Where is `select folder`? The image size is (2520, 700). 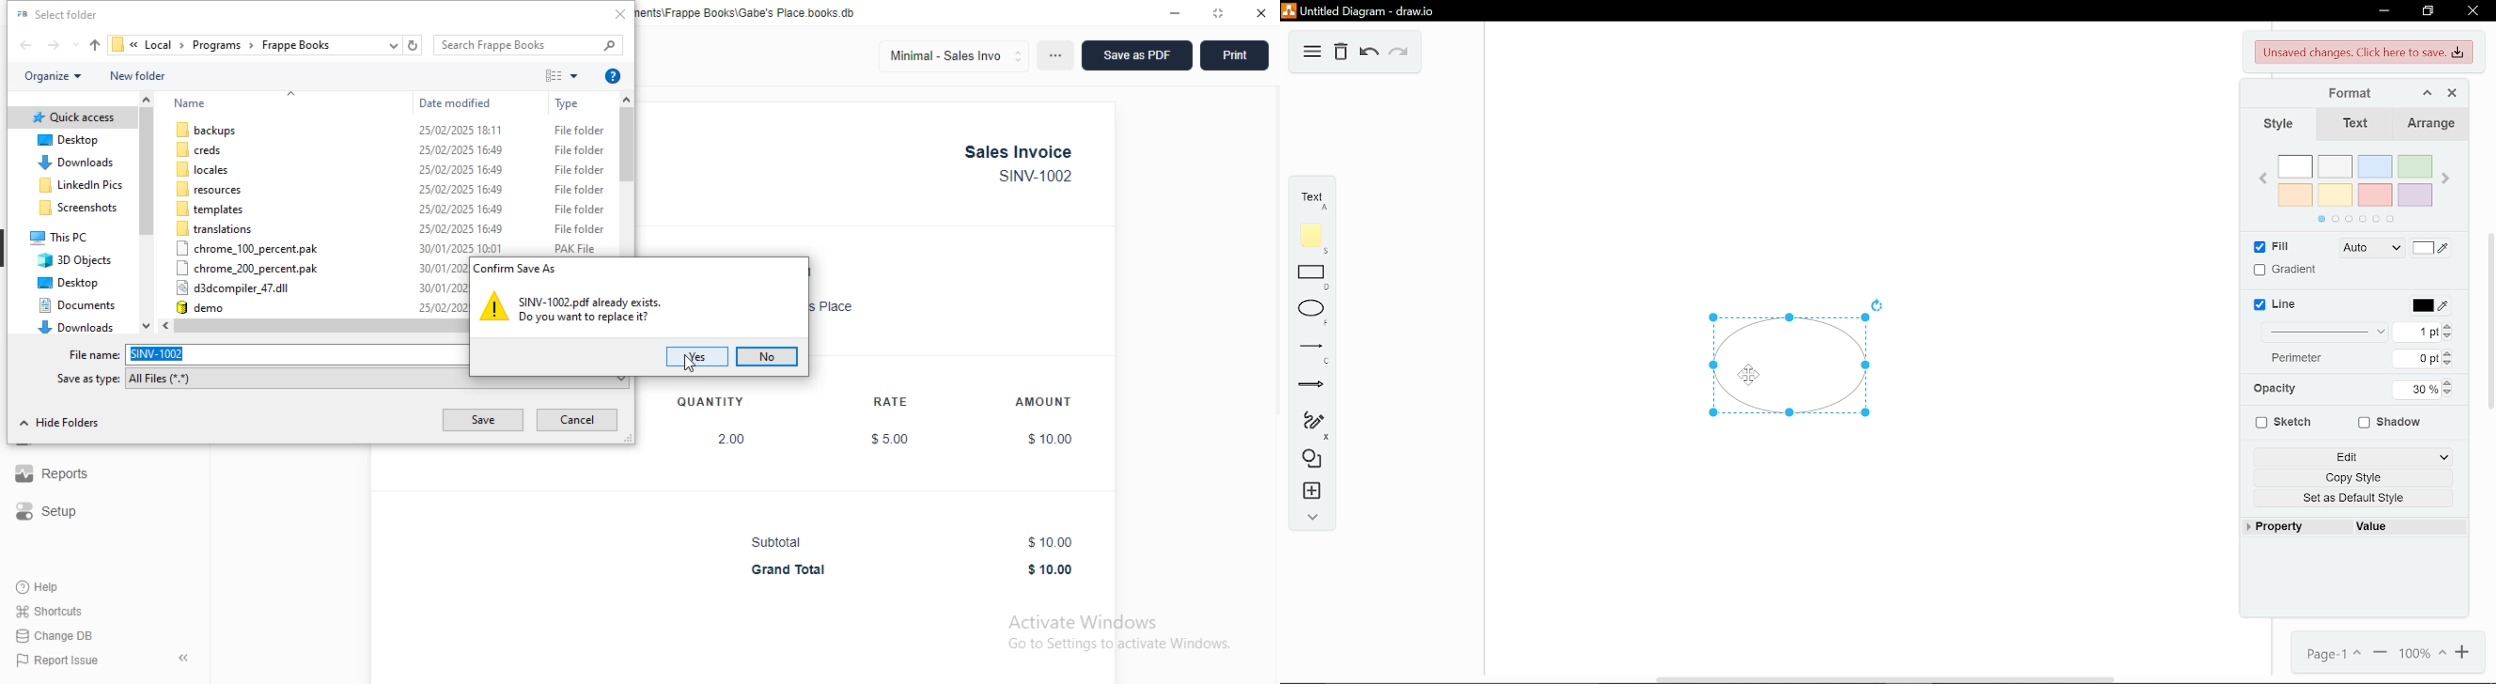 select folder is located at coordinates (57, 14).